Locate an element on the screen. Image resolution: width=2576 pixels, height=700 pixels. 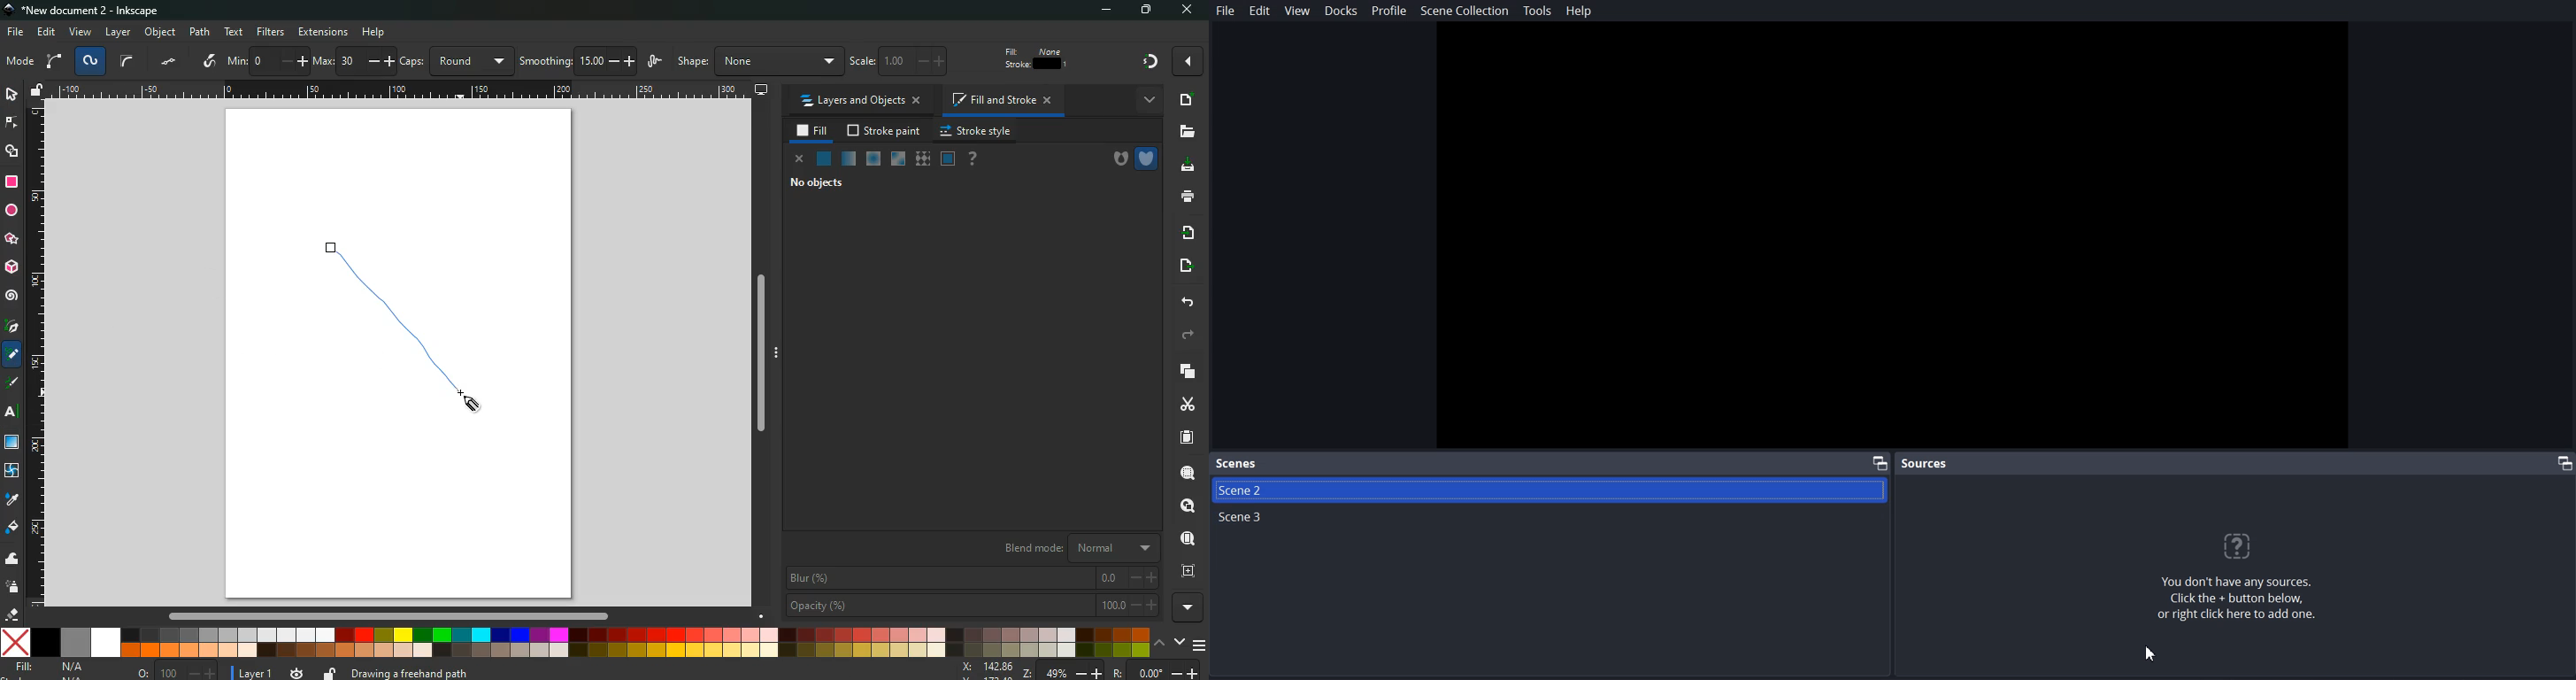
Tools is located at coordinates (1537, 11).